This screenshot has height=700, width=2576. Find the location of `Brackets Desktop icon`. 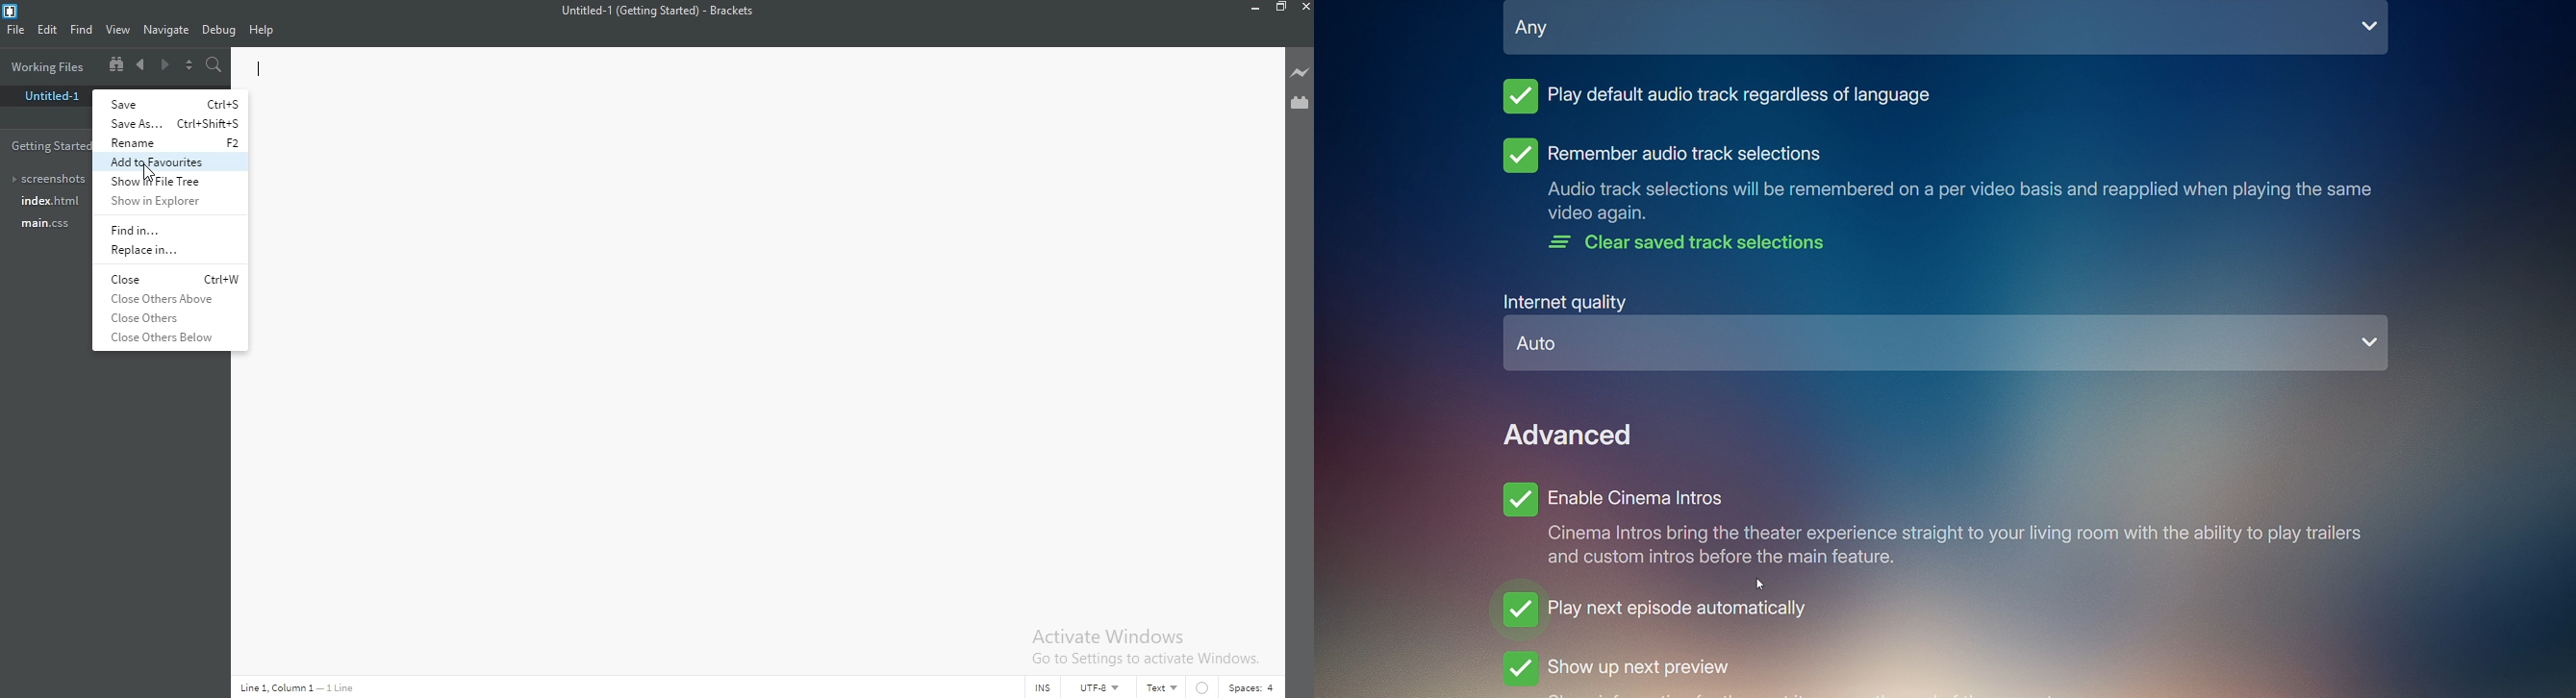

Brackets Desktop icon is located at coordinates (12, 12).